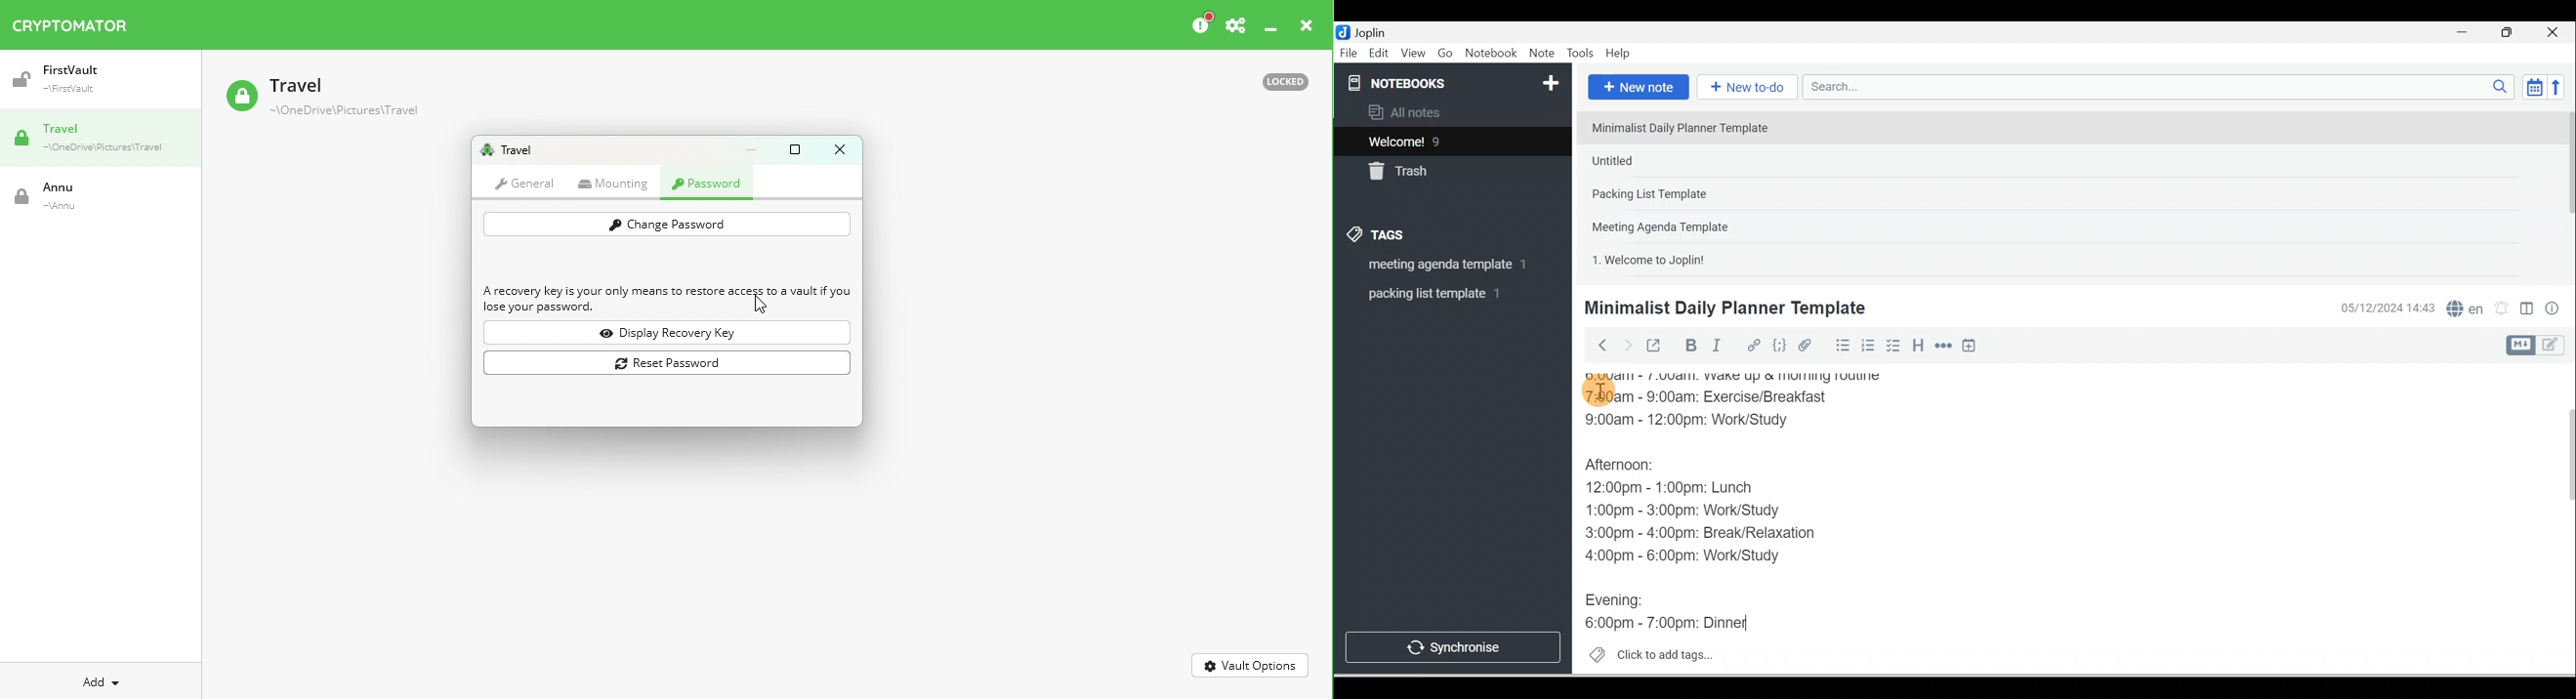  What do you see at coordinates (1728, 532) in the screenshot?
I see `3:00pm - 4:00pm: Break/Relaxation` at bounding box center [1728, 532].